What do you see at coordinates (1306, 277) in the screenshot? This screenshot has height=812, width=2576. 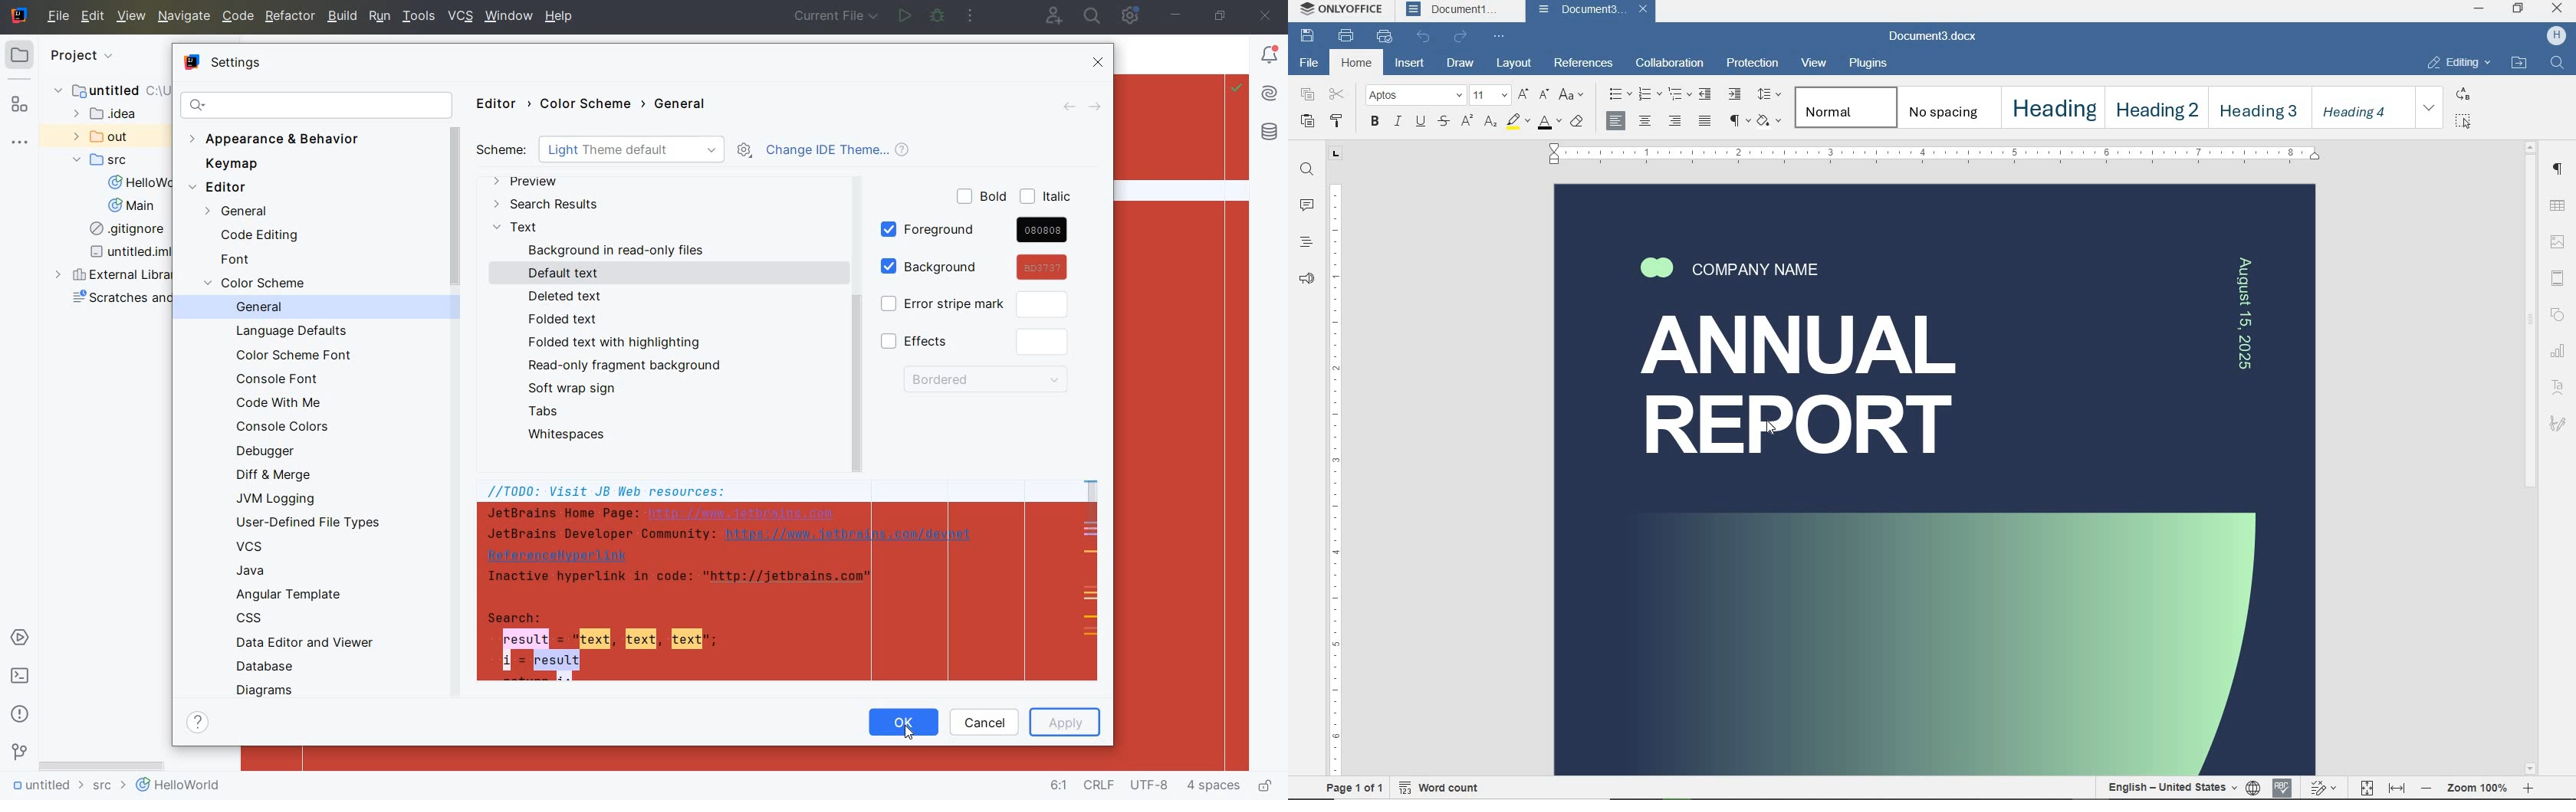 I see `feedback & support` at bounding box center [1306, 277].